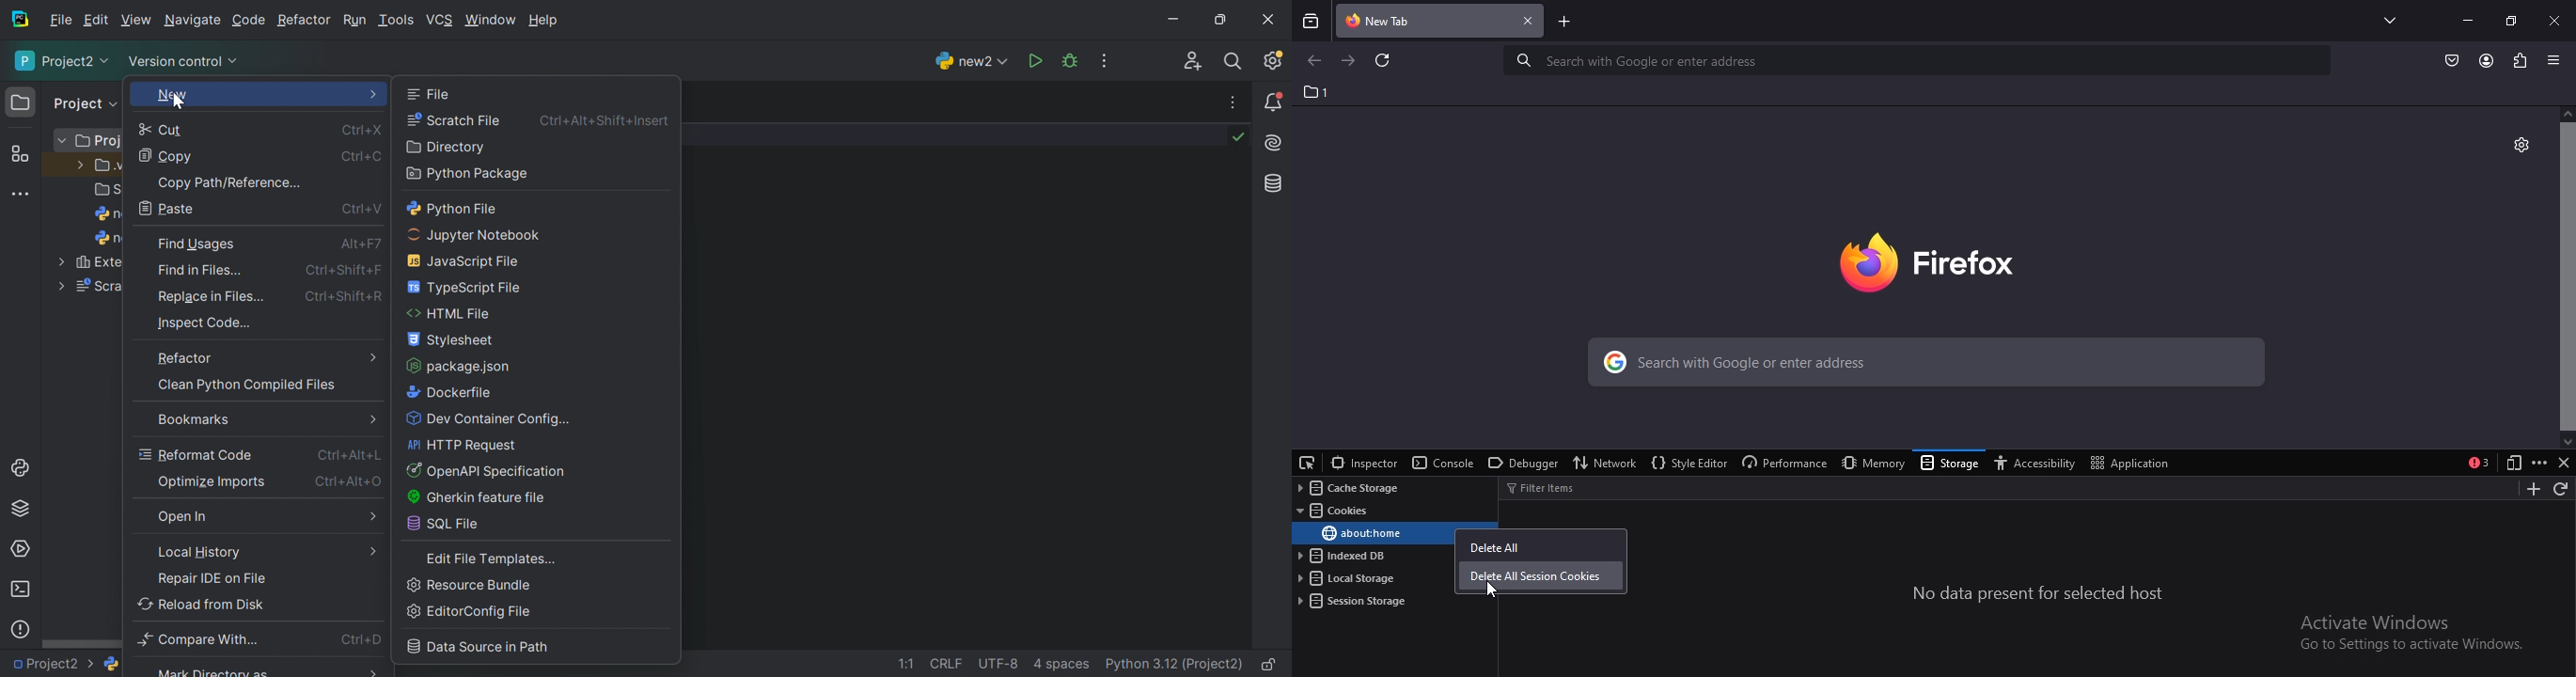 The width and height of the screenshot is (2576, 700). I want to click on Structure, so click(21, 155).